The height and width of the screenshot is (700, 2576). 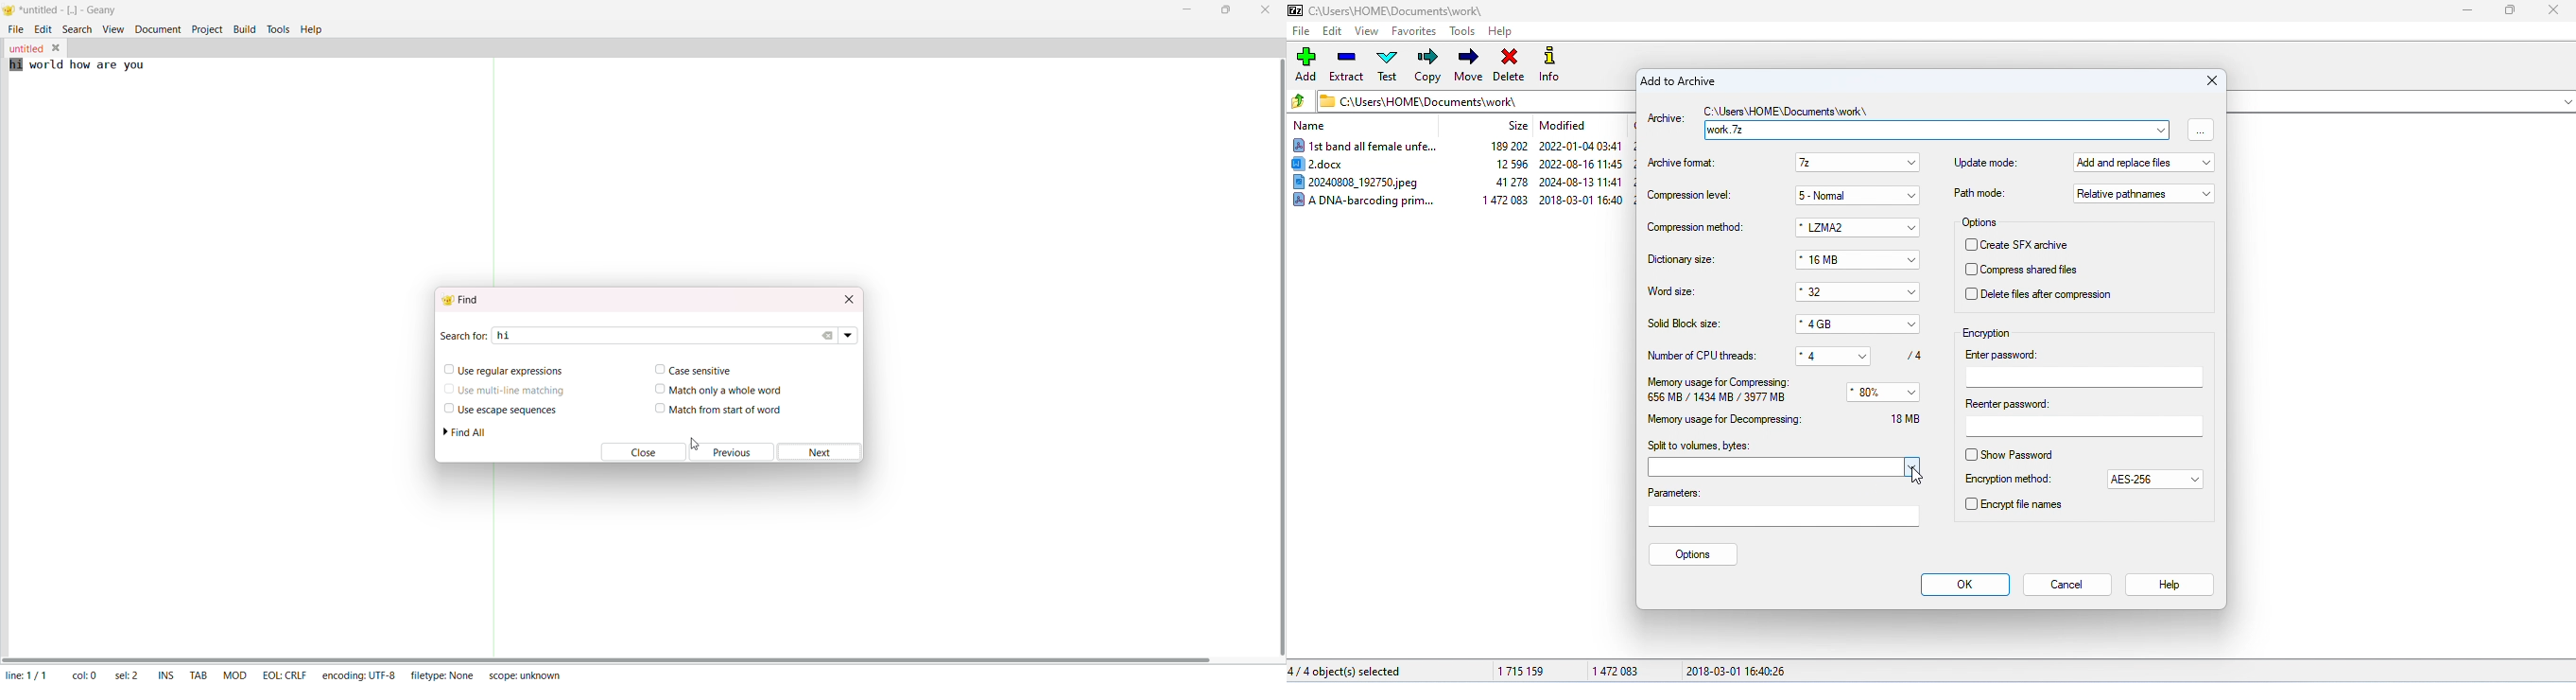 What do you see at coordinates (1690, 196) in the screenshot?
I see `compression level` at bounding box center [1690, 196].